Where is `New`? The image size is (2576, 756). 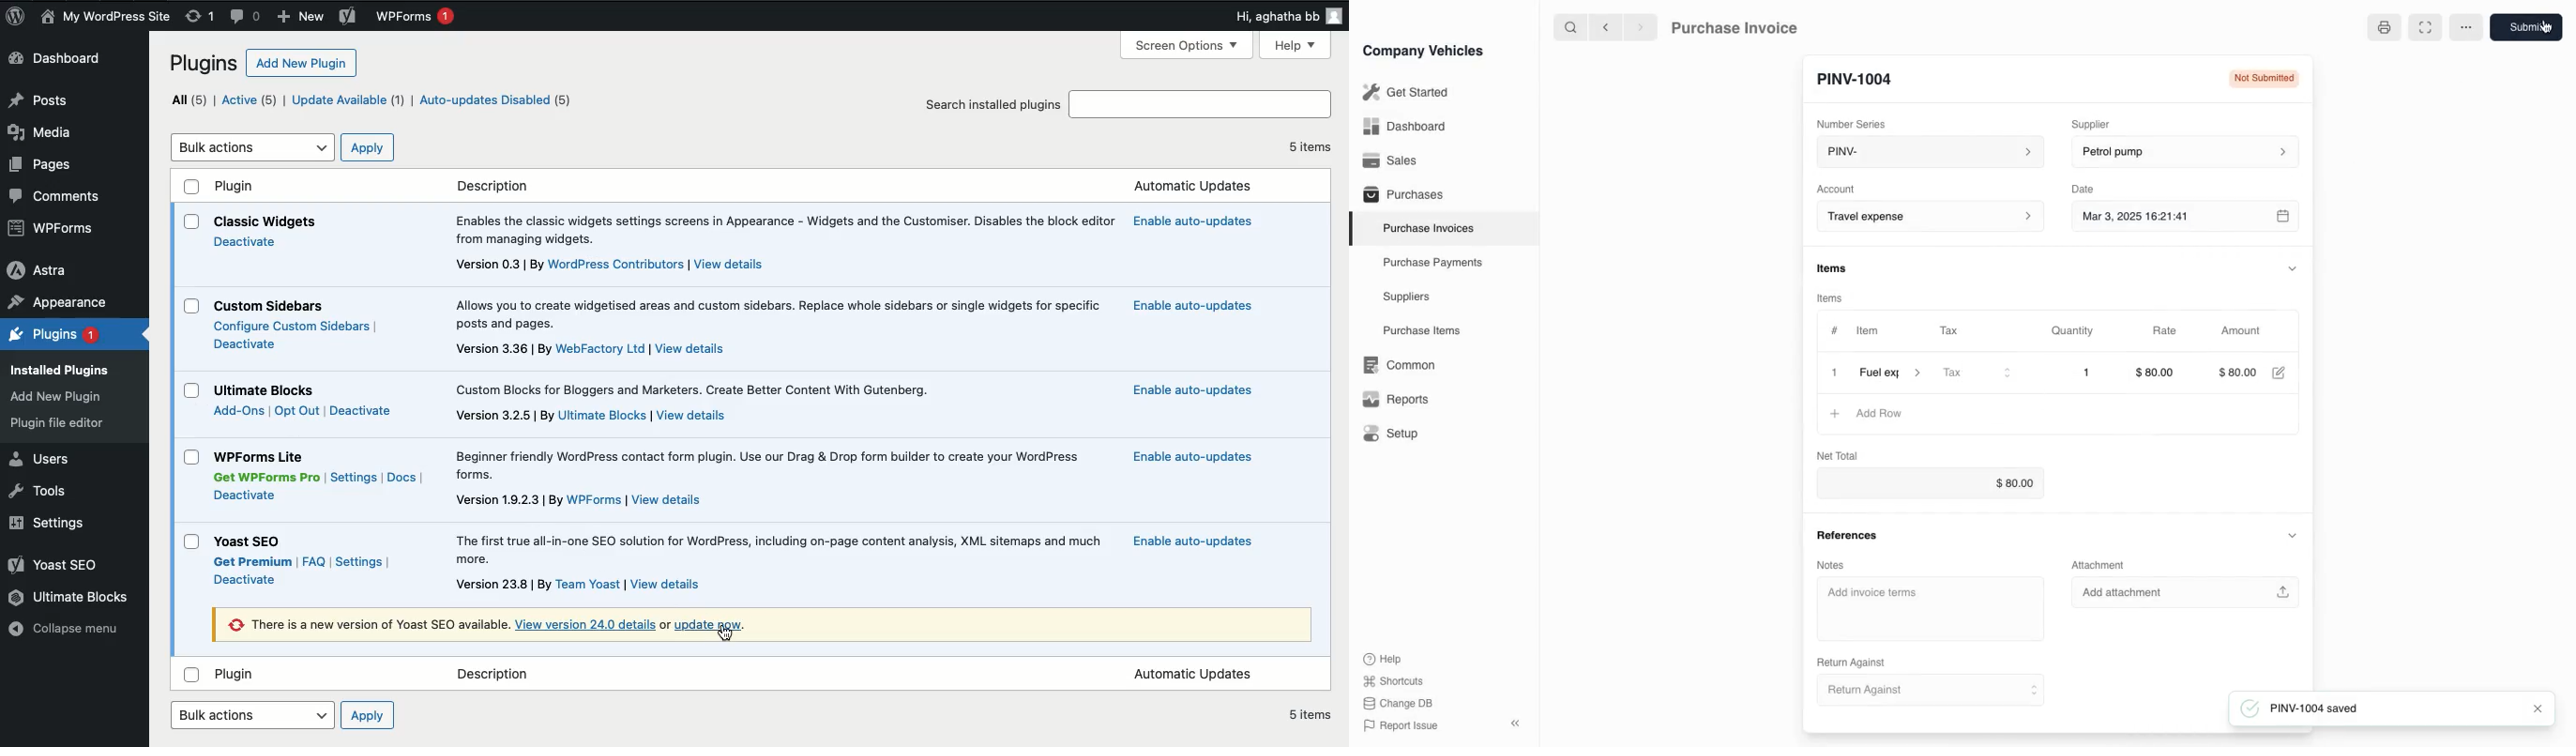
New is located at coordinates (303, 16).